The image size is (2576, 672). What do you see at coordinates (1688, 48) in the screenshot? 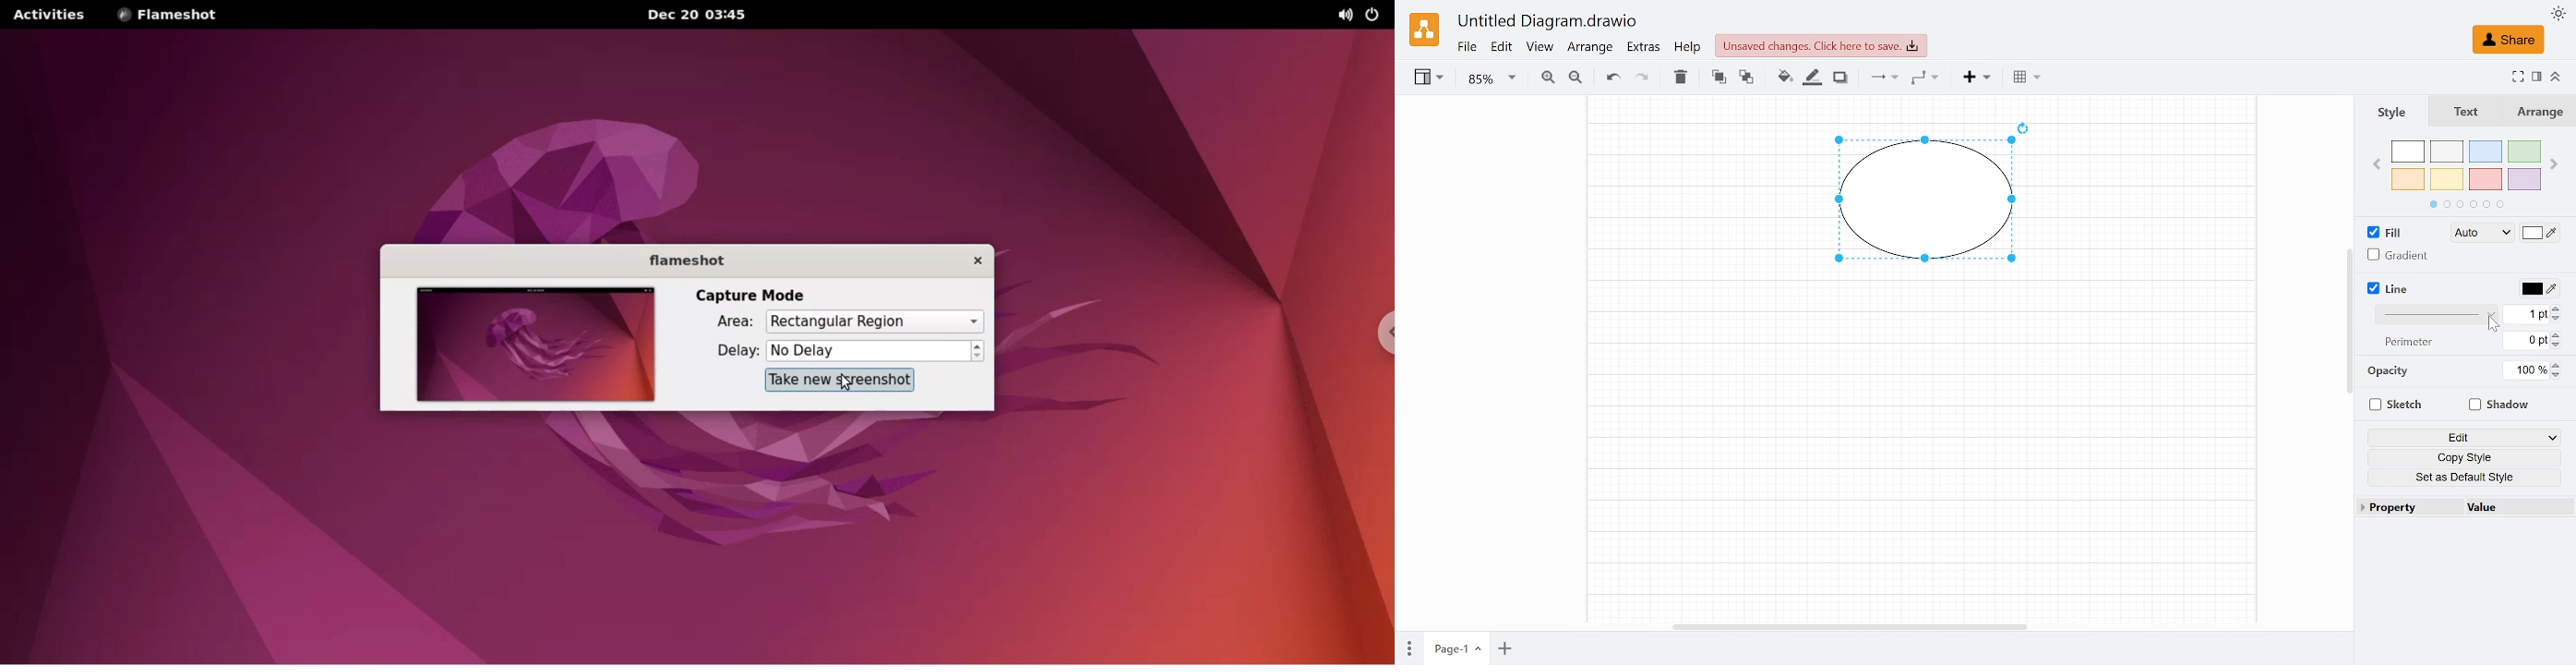
I see `Help` at bounding box center [1688, 48].